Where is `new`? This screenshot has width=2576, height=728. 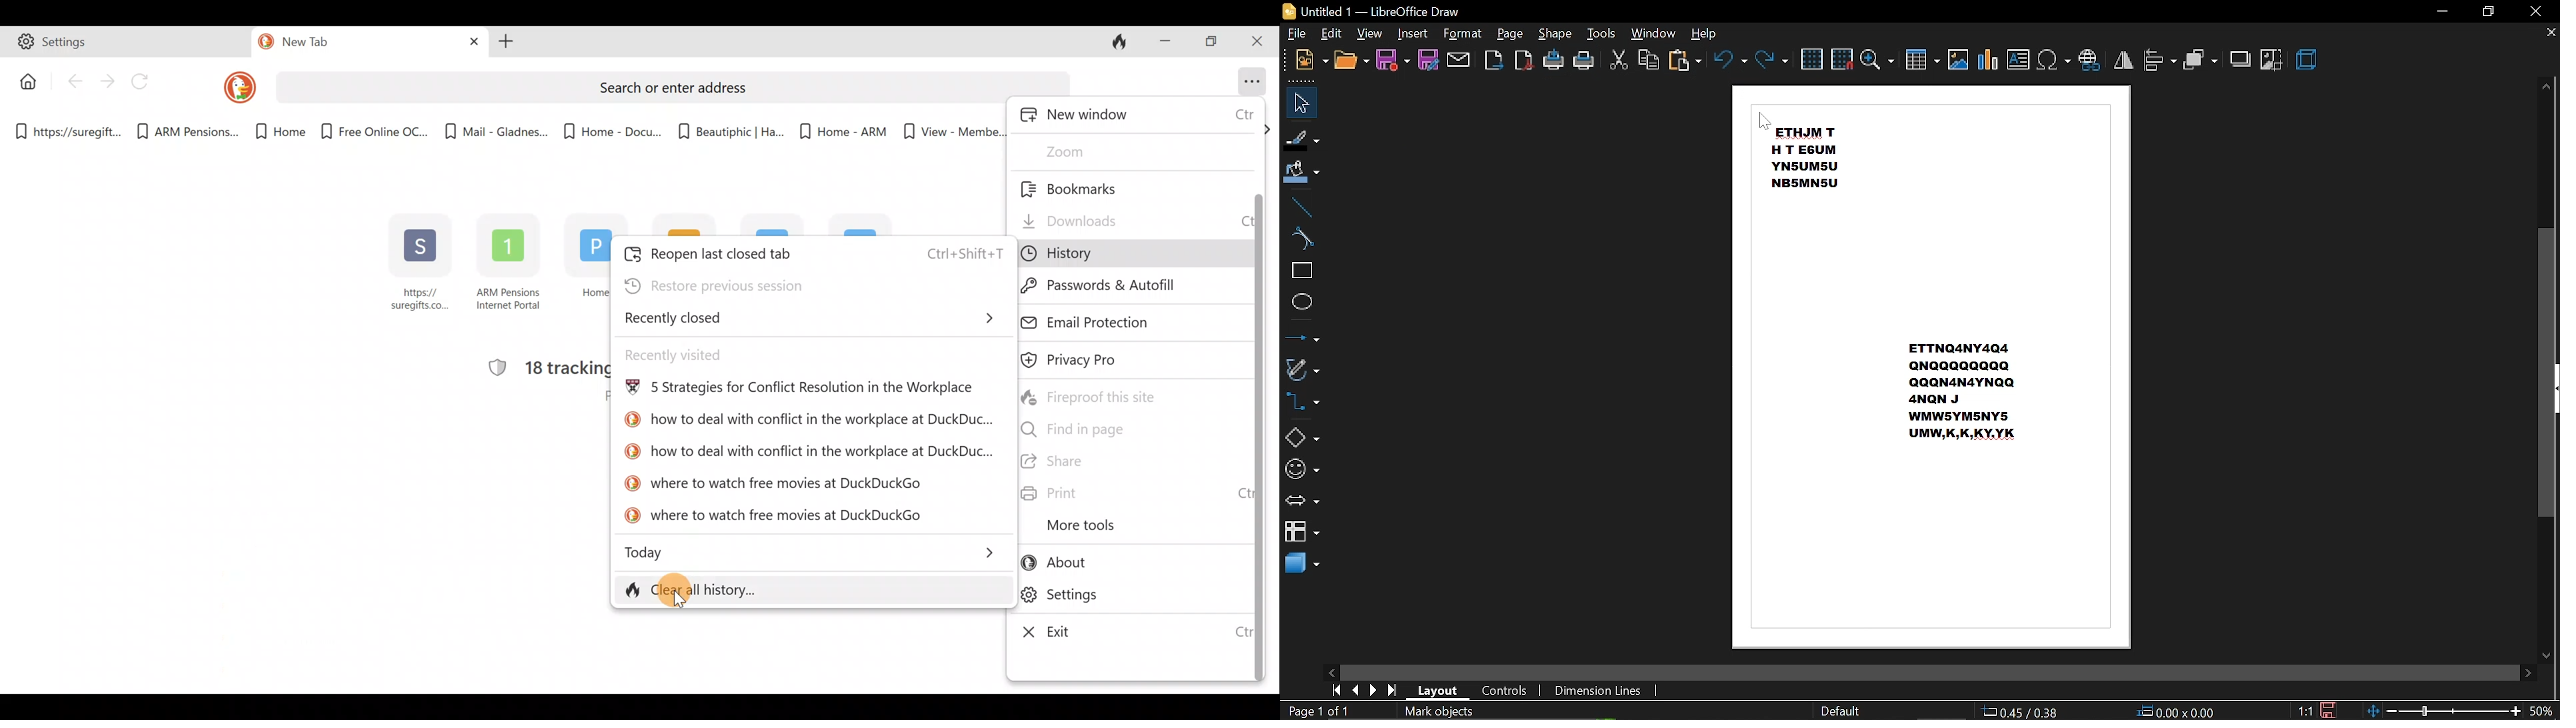 new is located at coordinates (1312, 61).